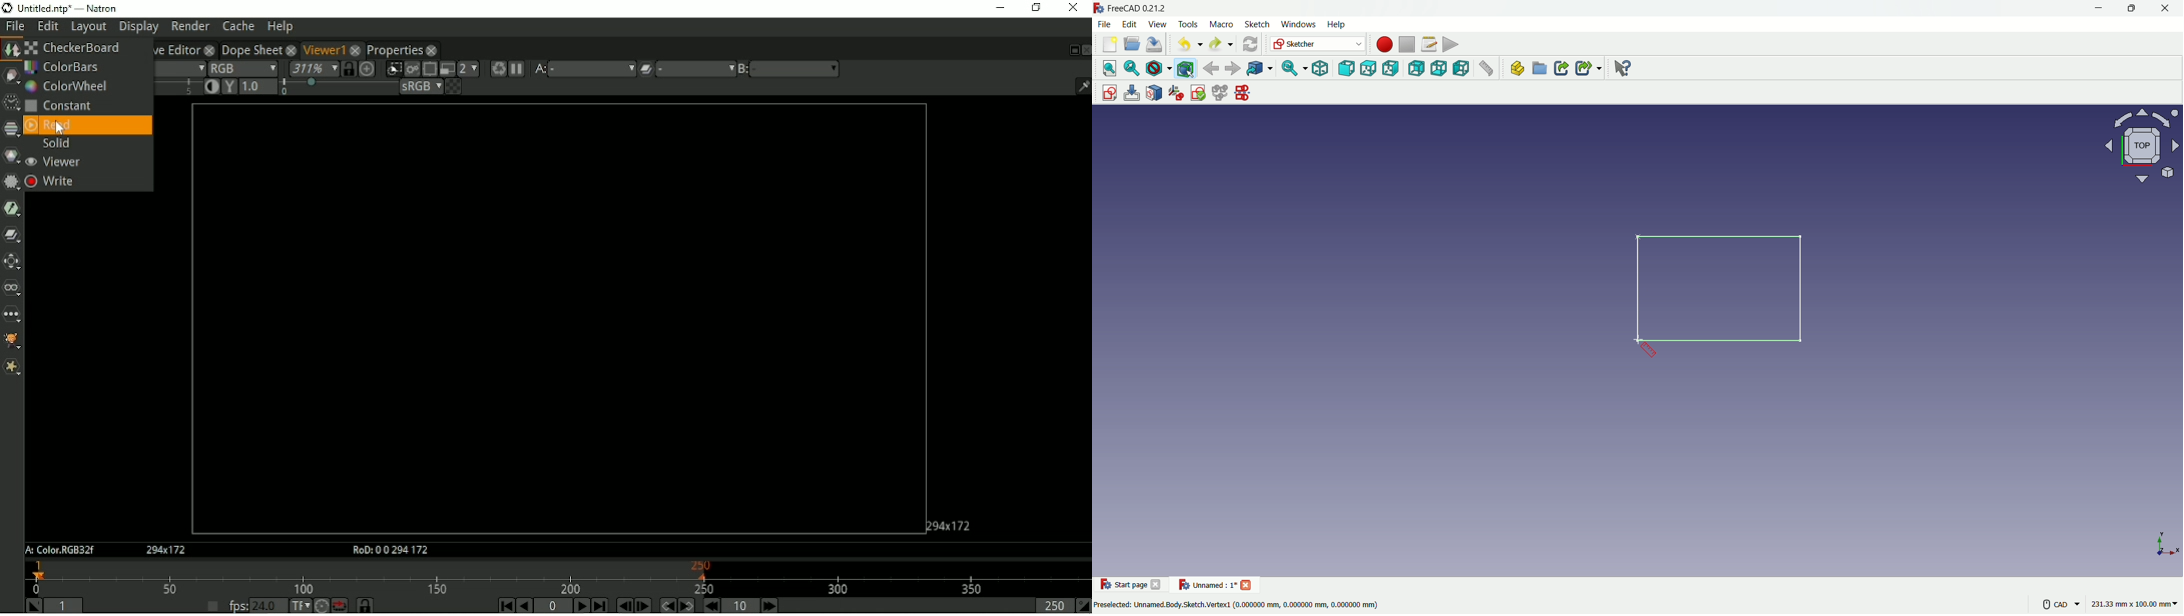  Describe the element at coordinates (1186, 45) in the screenshot. I see `undo` at that location.